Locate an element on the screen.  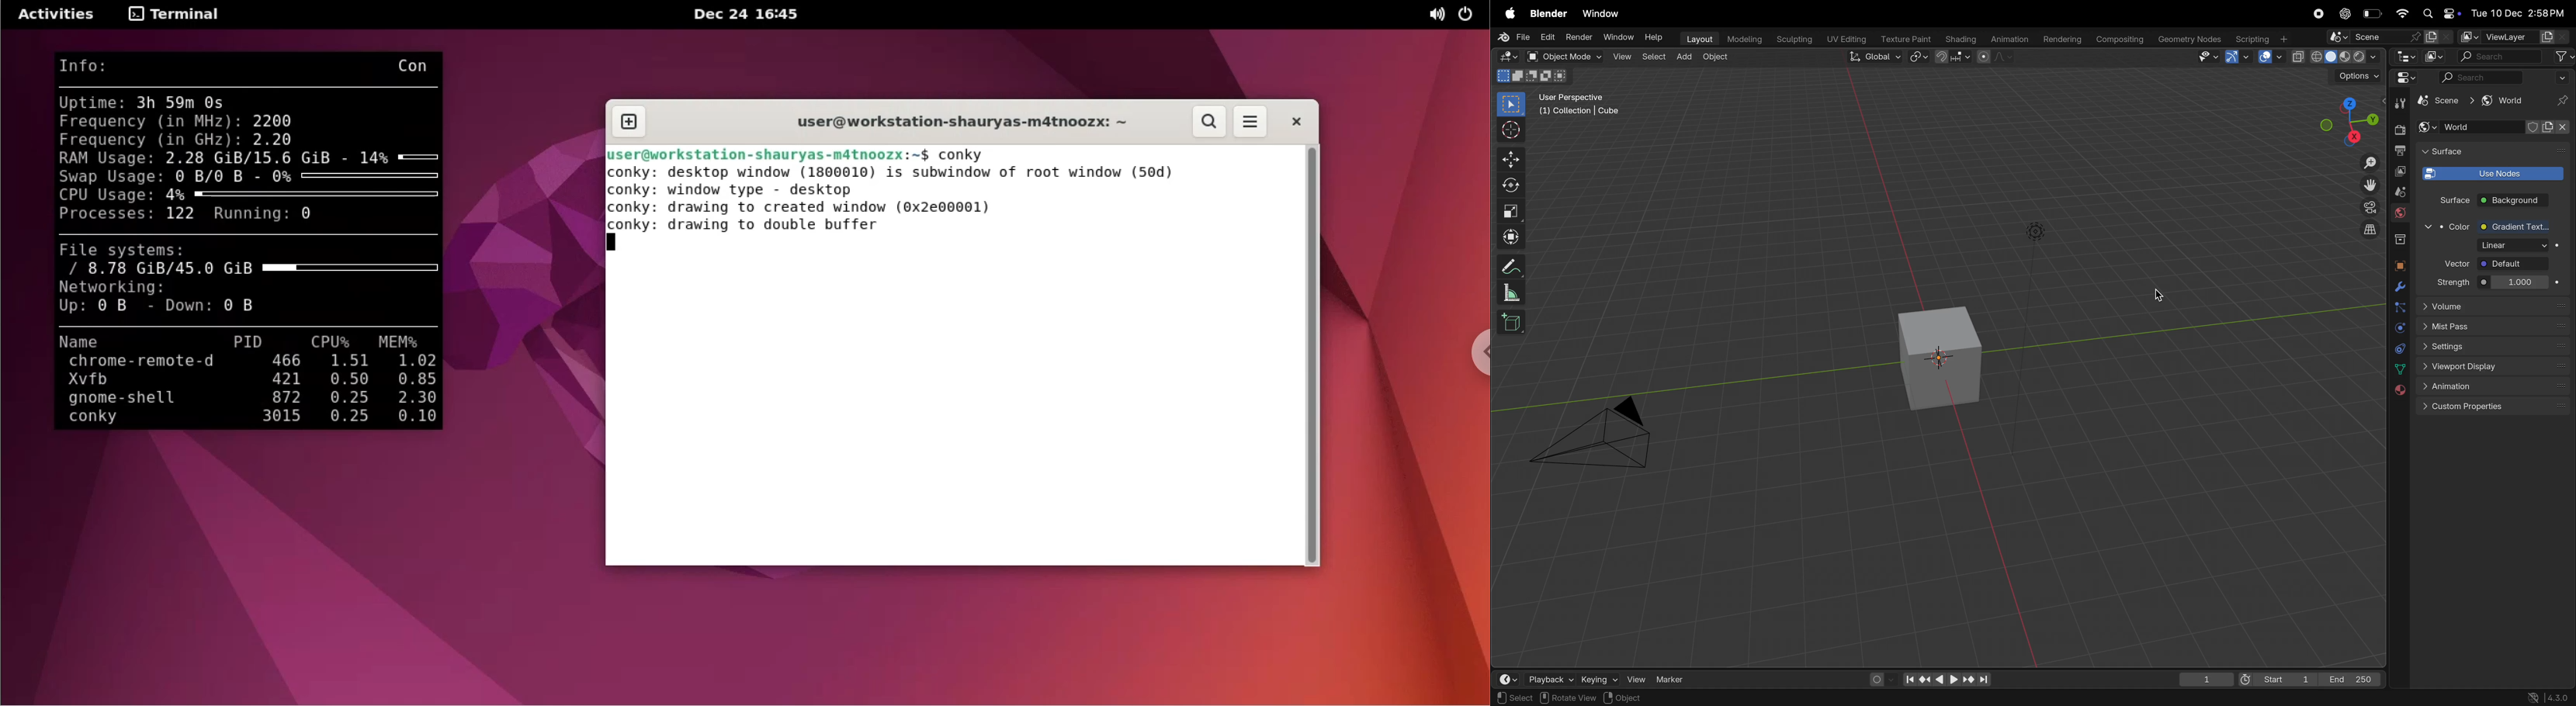
view is located at coordinates (1621, 56).